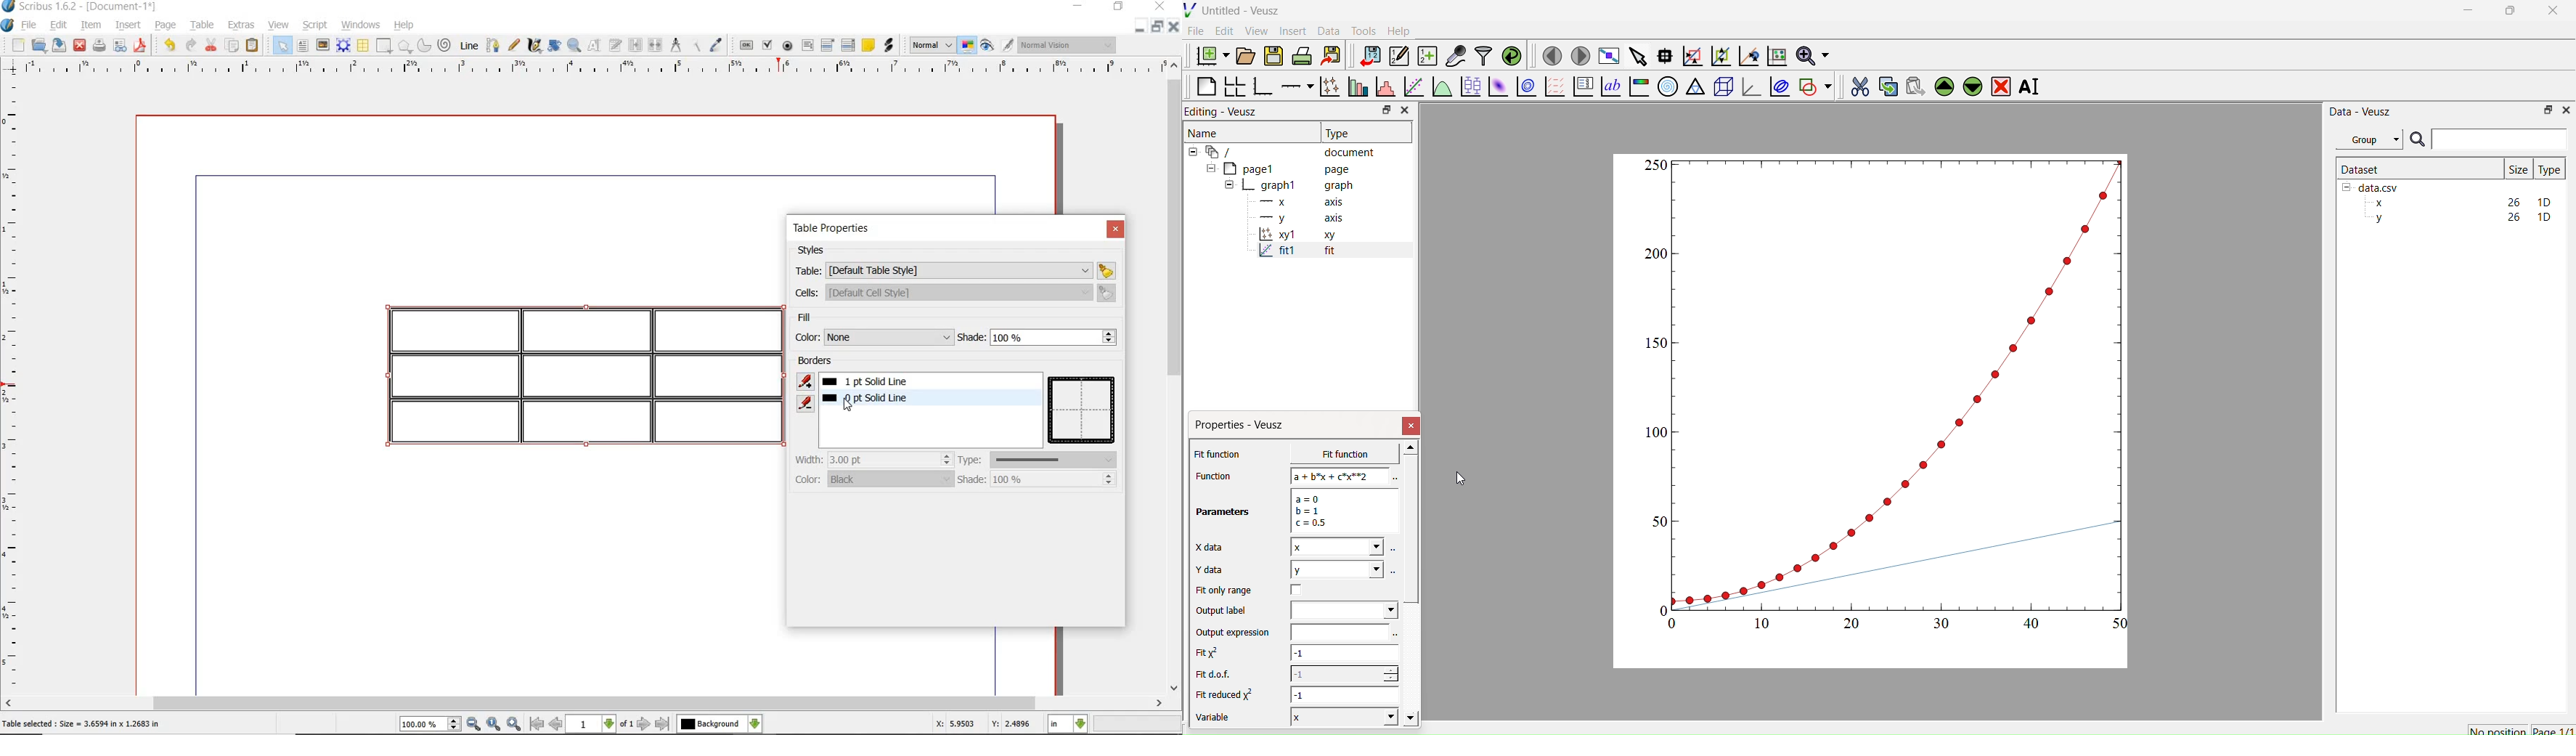 The image size is (2576, 756). What do you see at coordinates (303, 46) in the screenshot?
I see `text frame` at bounding box center [303, 46].